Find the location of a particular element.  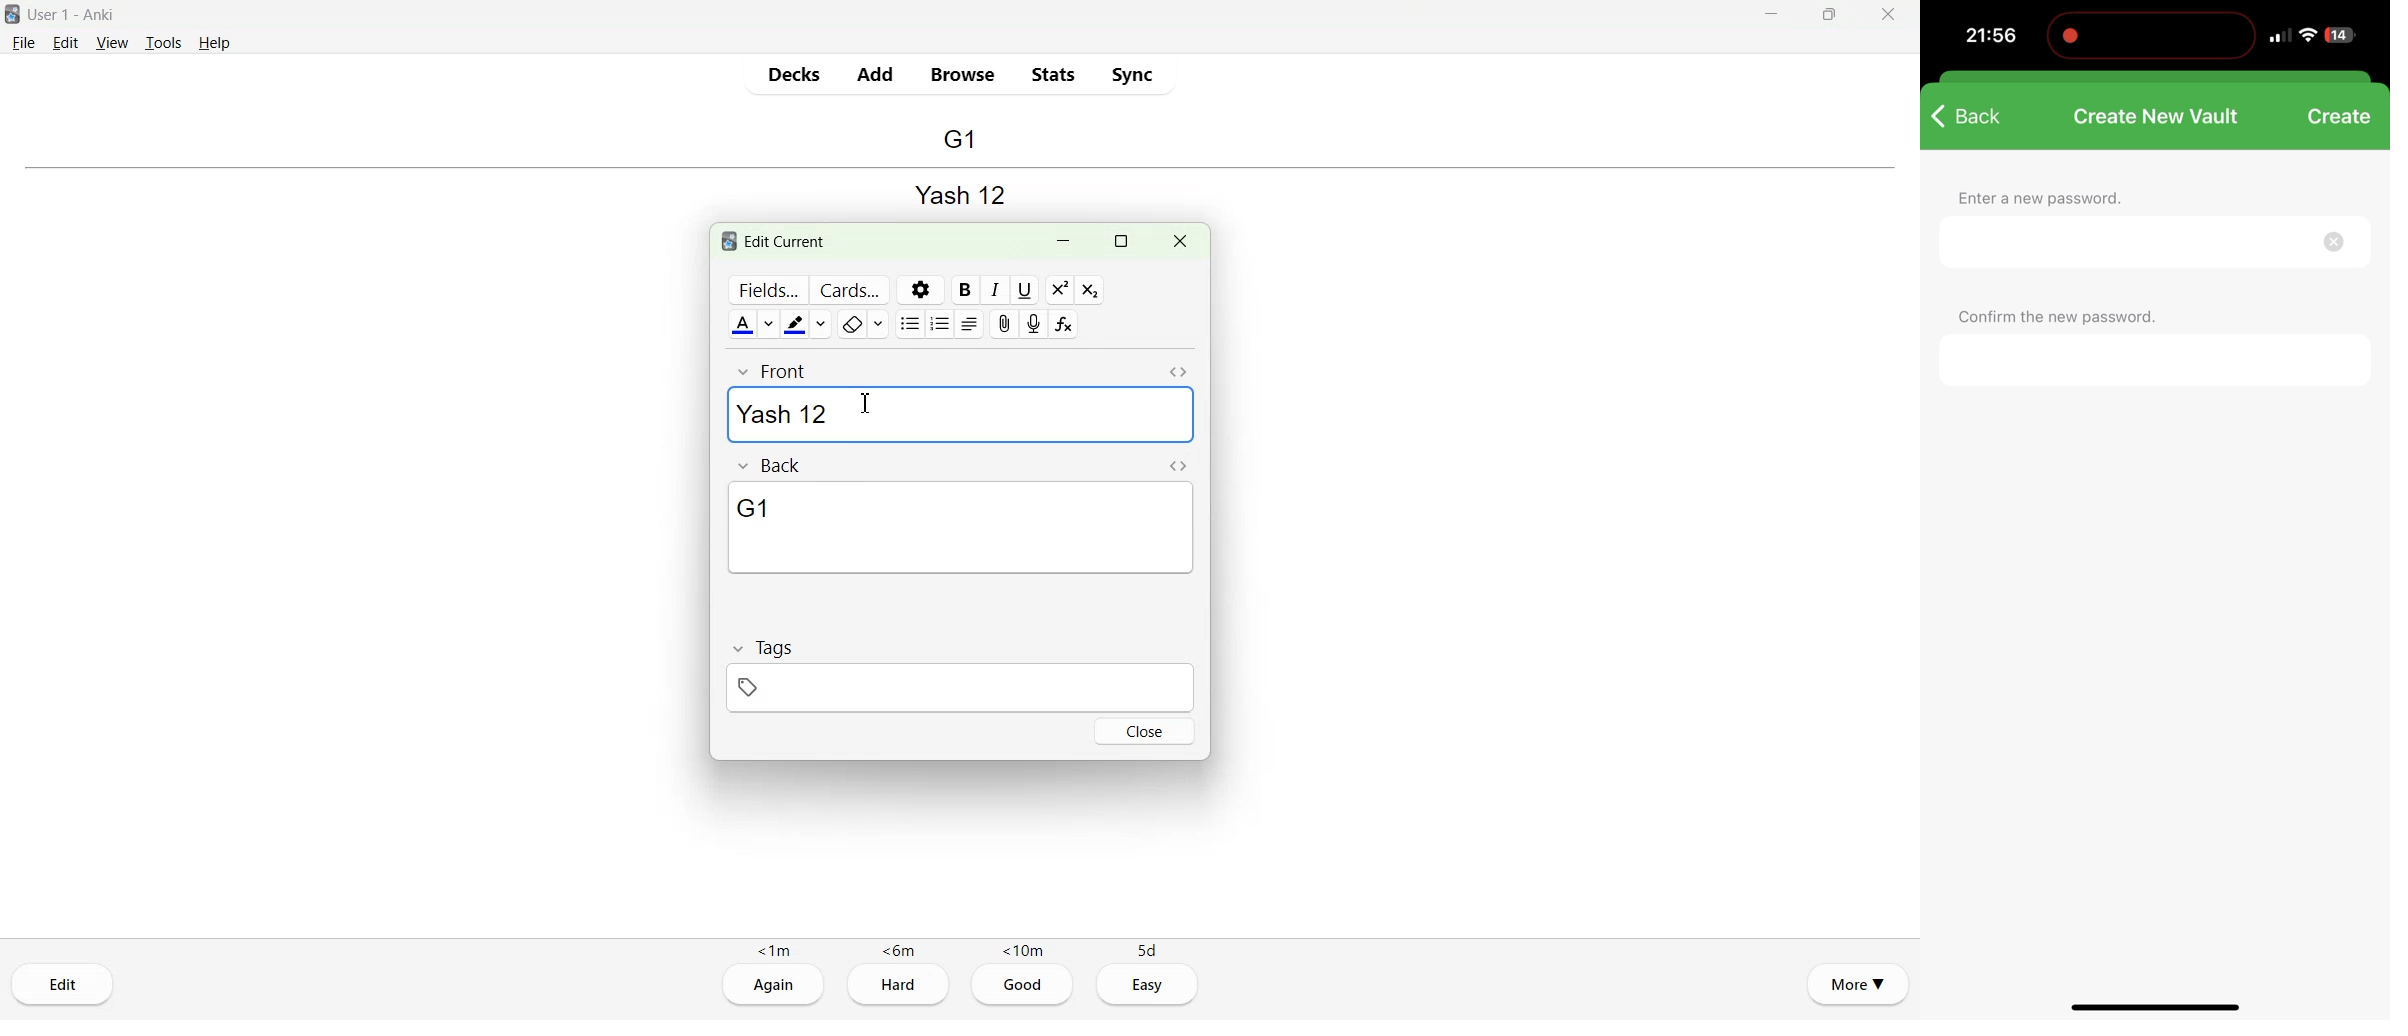

cursor is located at coordinates (867, 403).